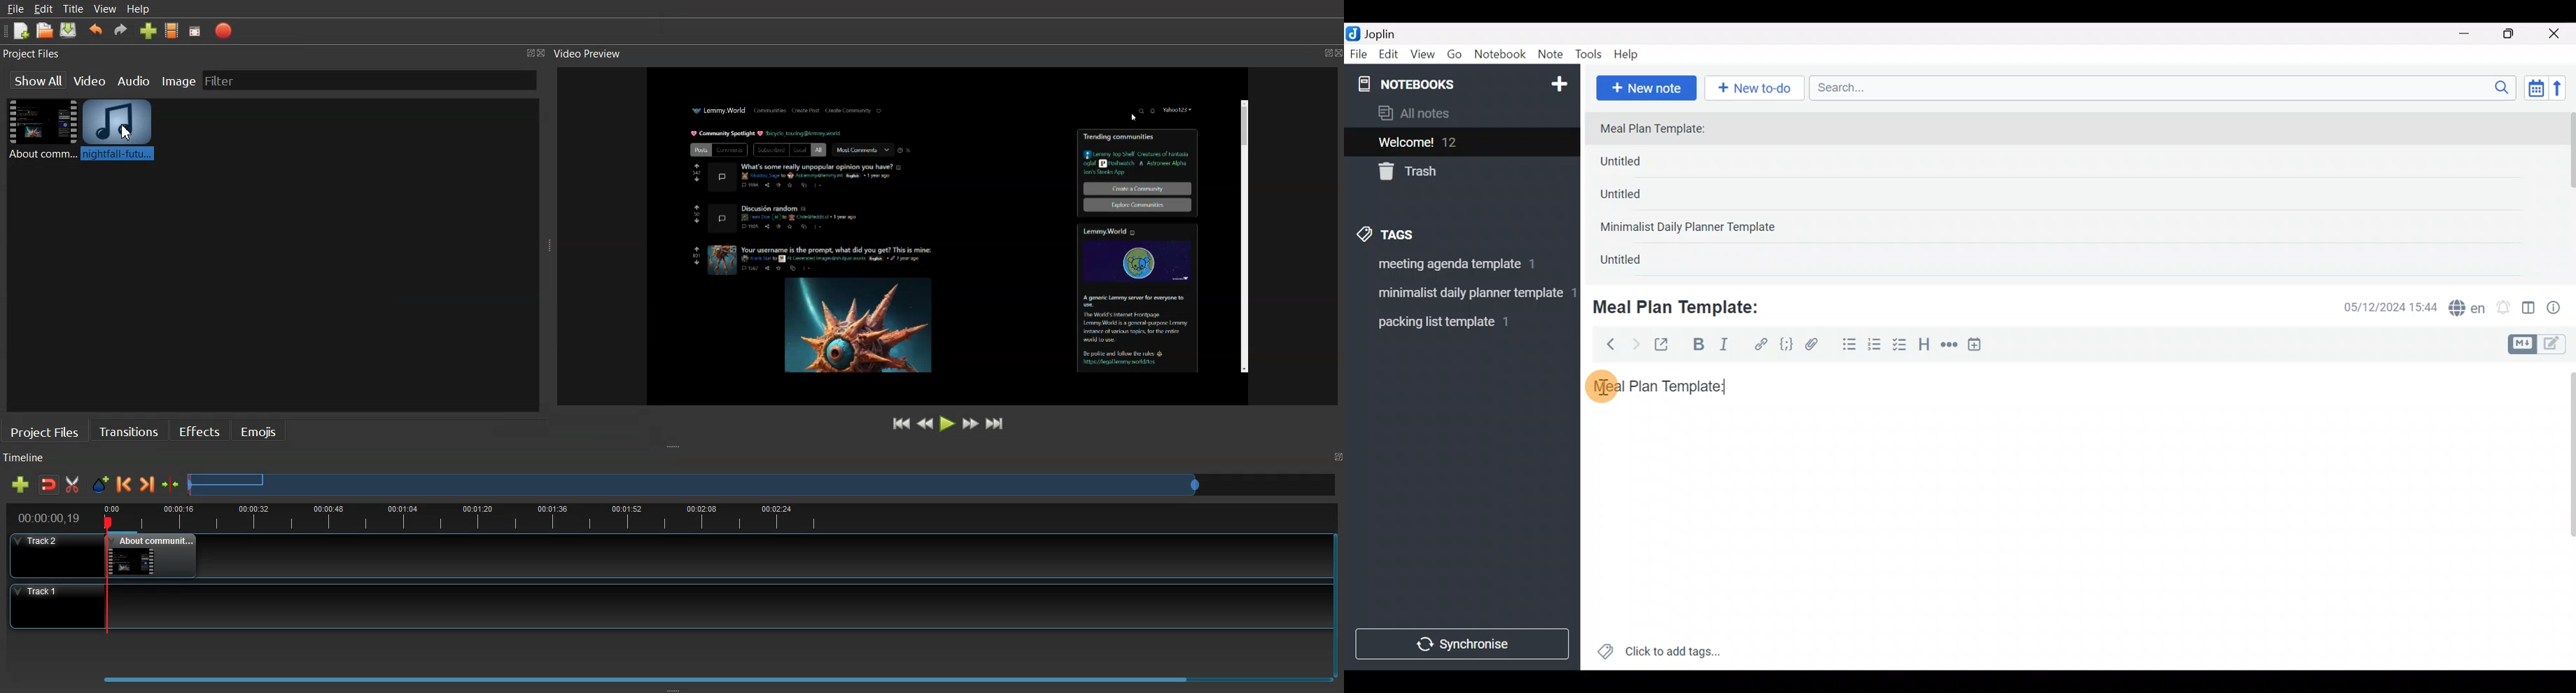  I want to click on New to-do, so click(1757, 89).